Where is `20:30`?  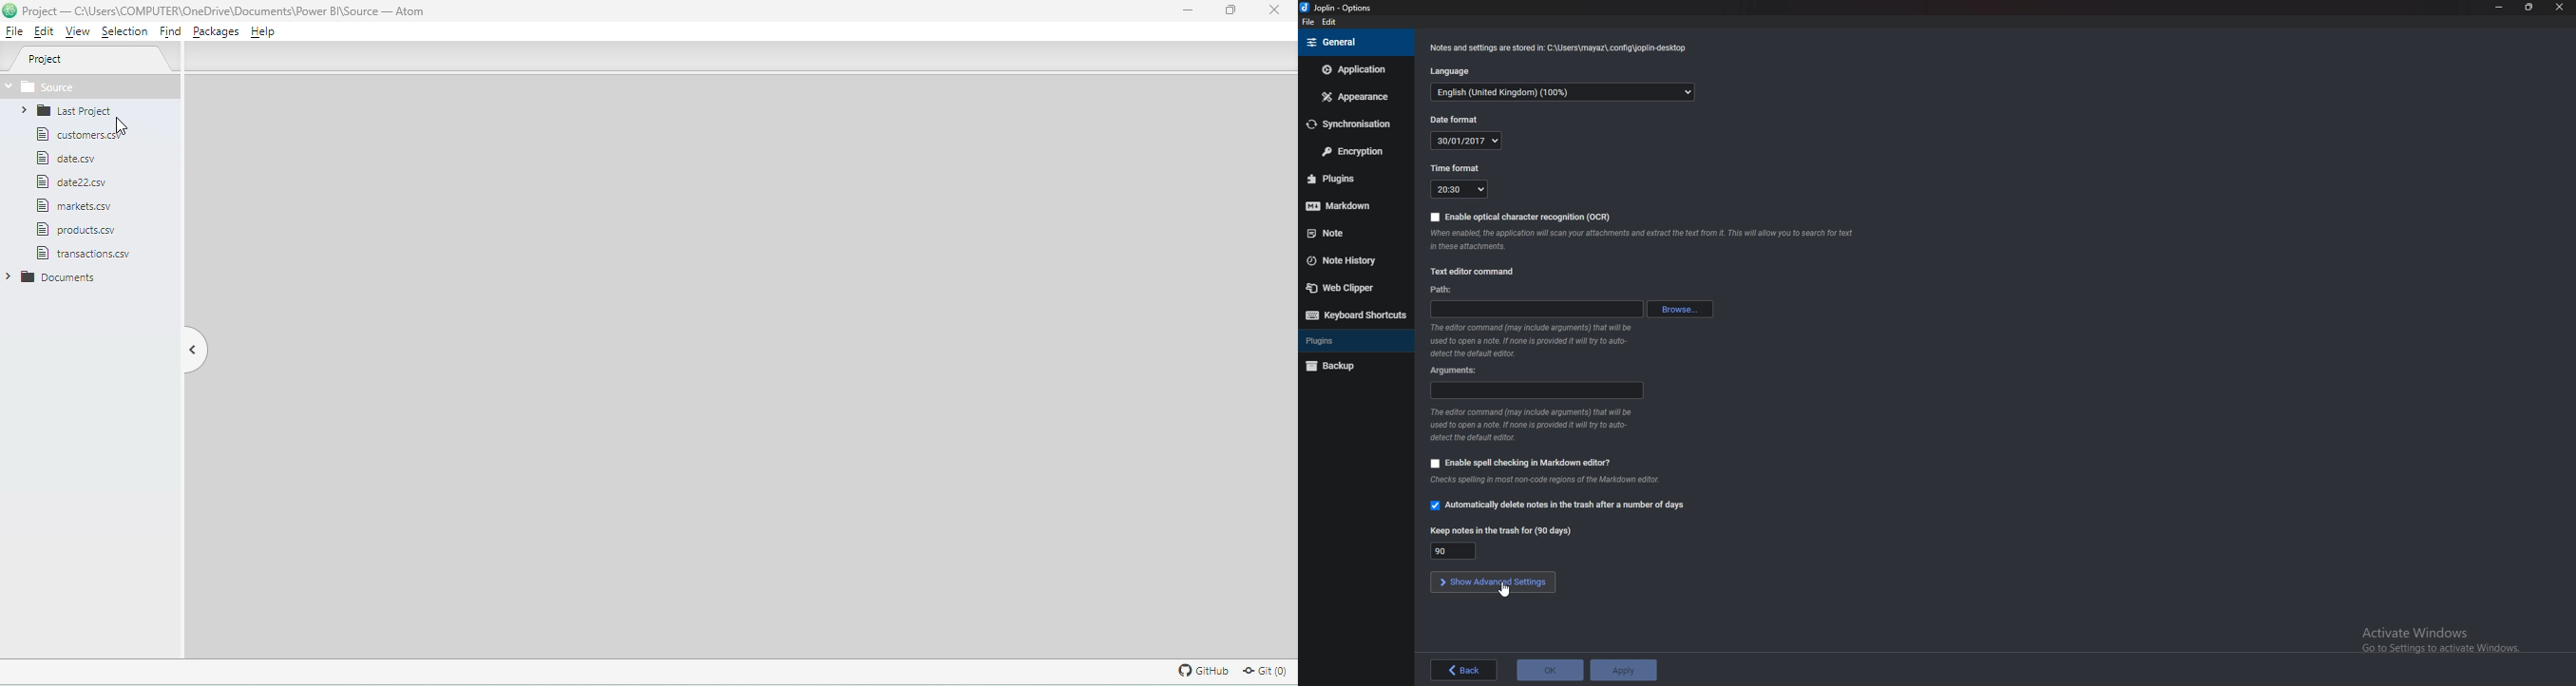 20:30 is located at coordinates (1458, 190).